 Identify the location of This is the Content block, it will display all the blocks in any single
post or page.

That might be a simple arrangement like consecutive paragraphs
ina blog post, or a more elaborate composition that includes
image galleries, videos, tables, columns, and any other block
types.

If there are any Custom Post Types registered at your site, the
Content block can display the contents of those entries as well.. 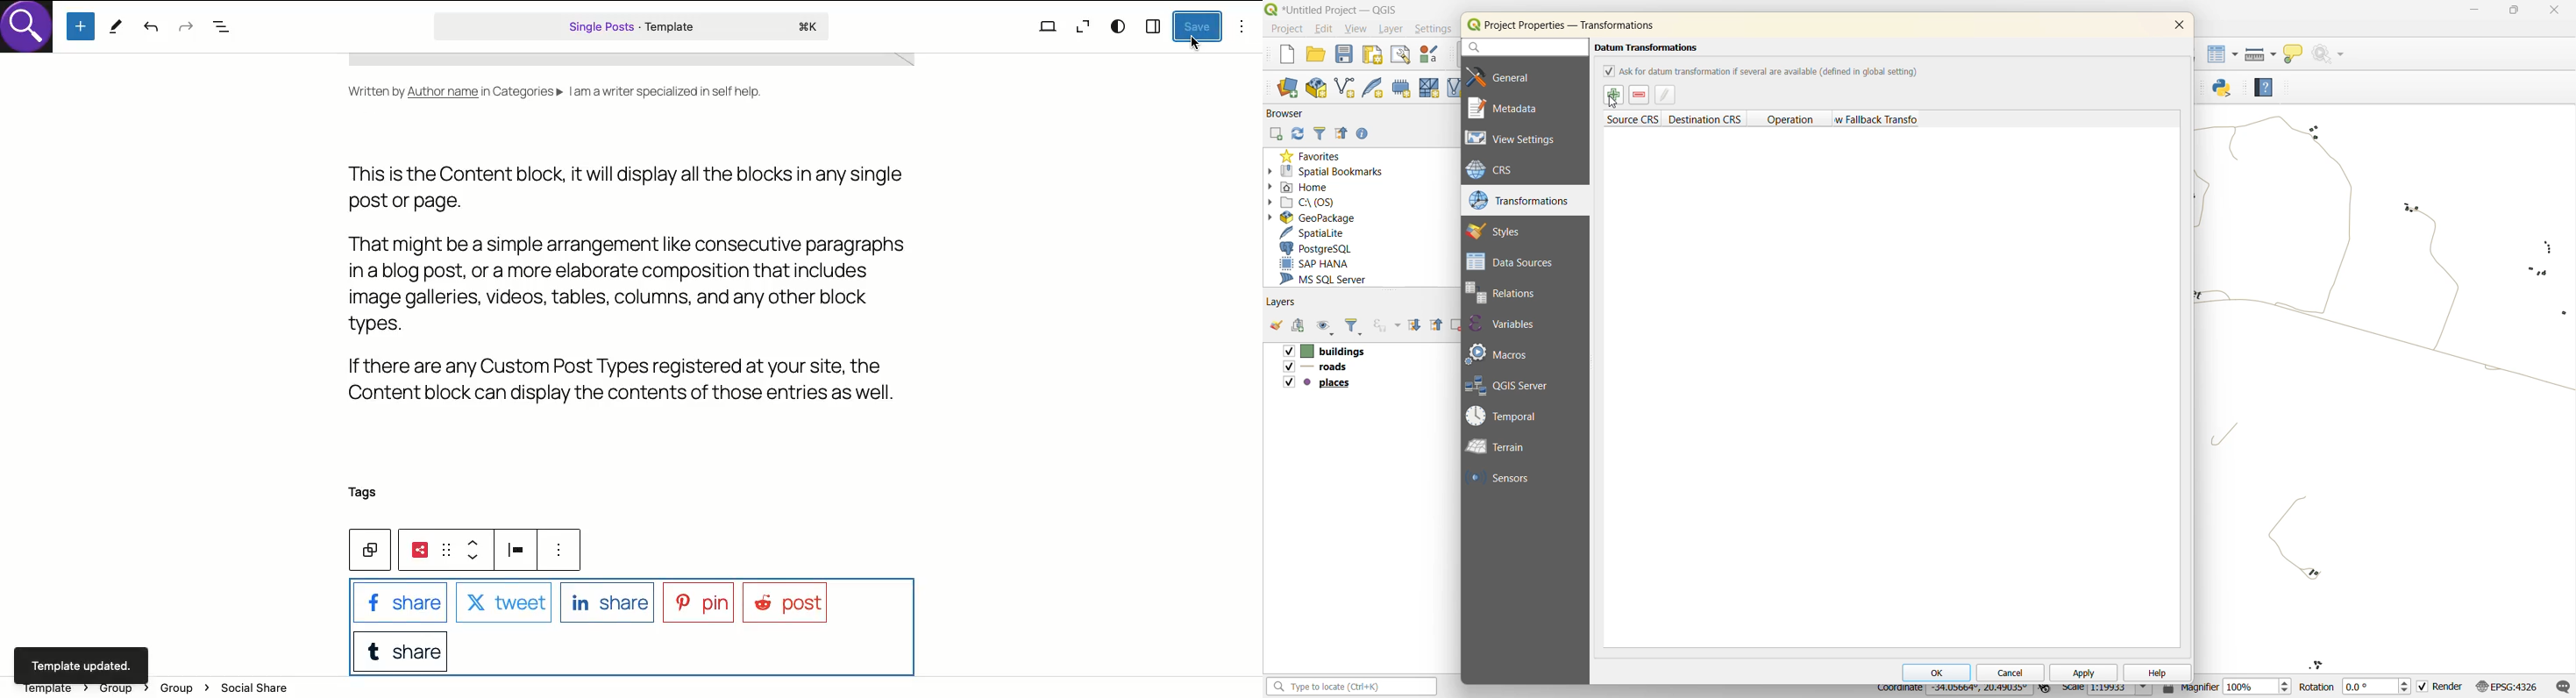
(631, 288).